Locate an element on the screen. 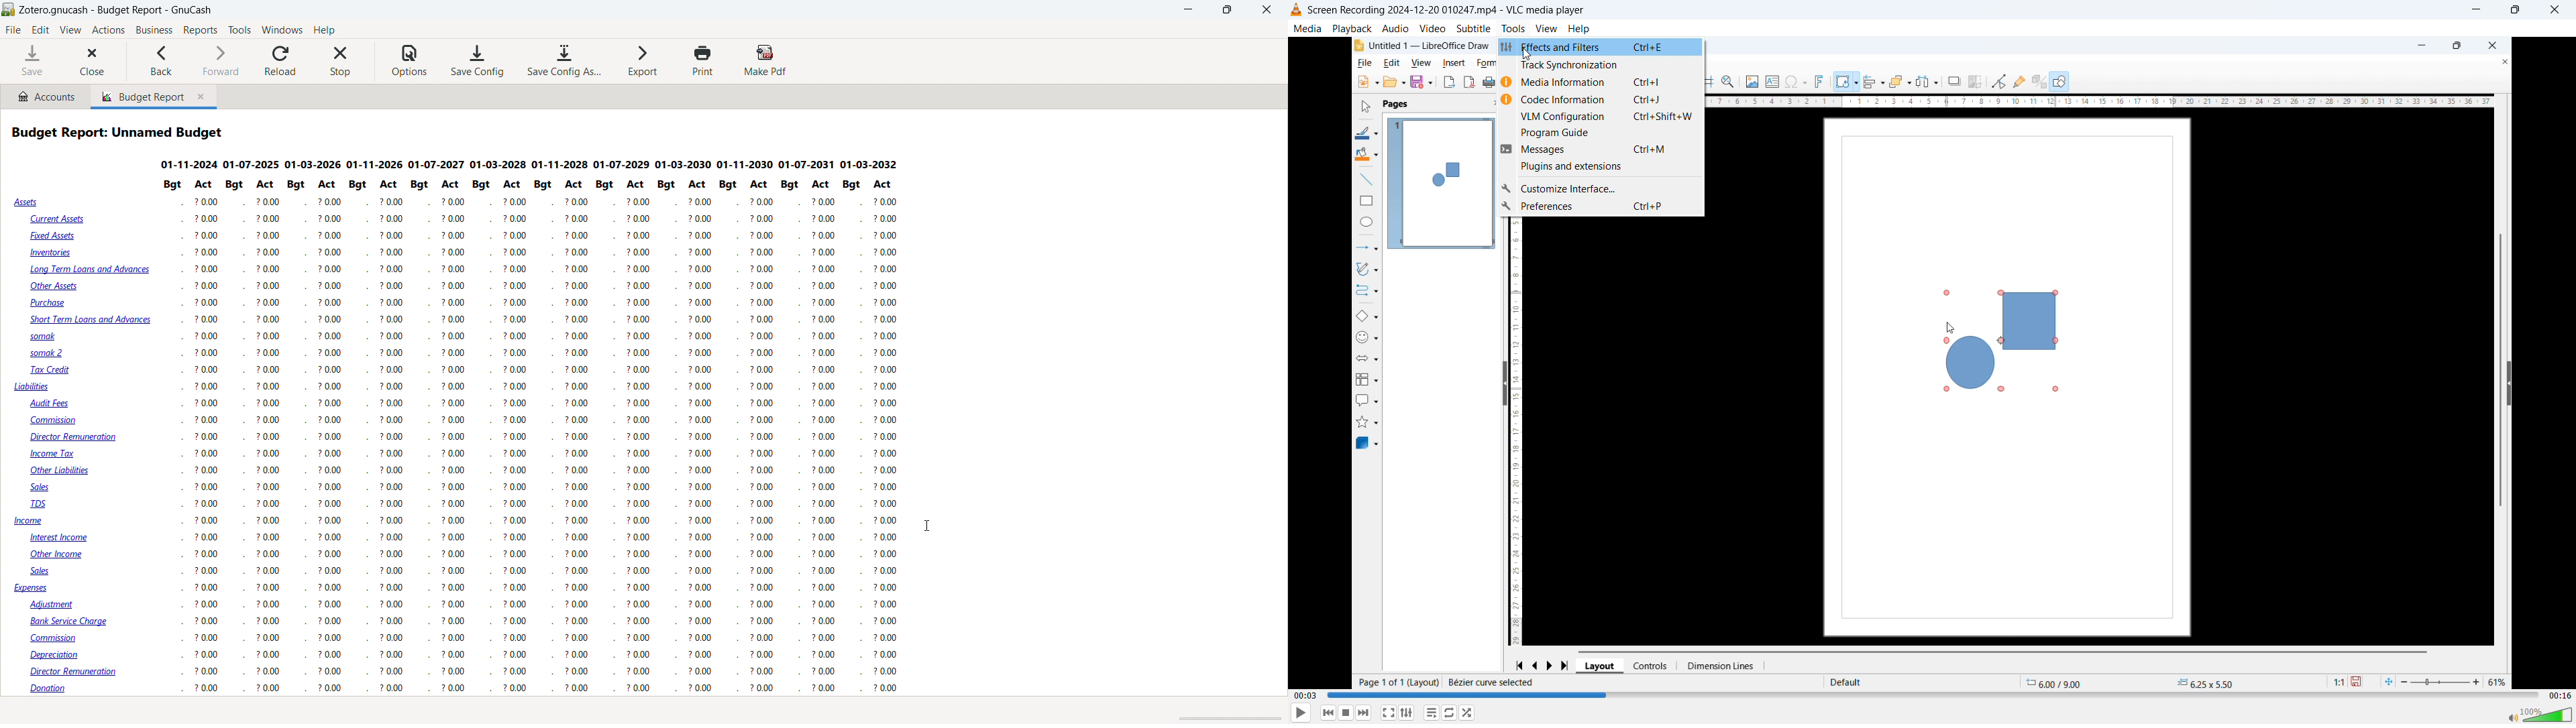  help is located at coordinates (324, 29).